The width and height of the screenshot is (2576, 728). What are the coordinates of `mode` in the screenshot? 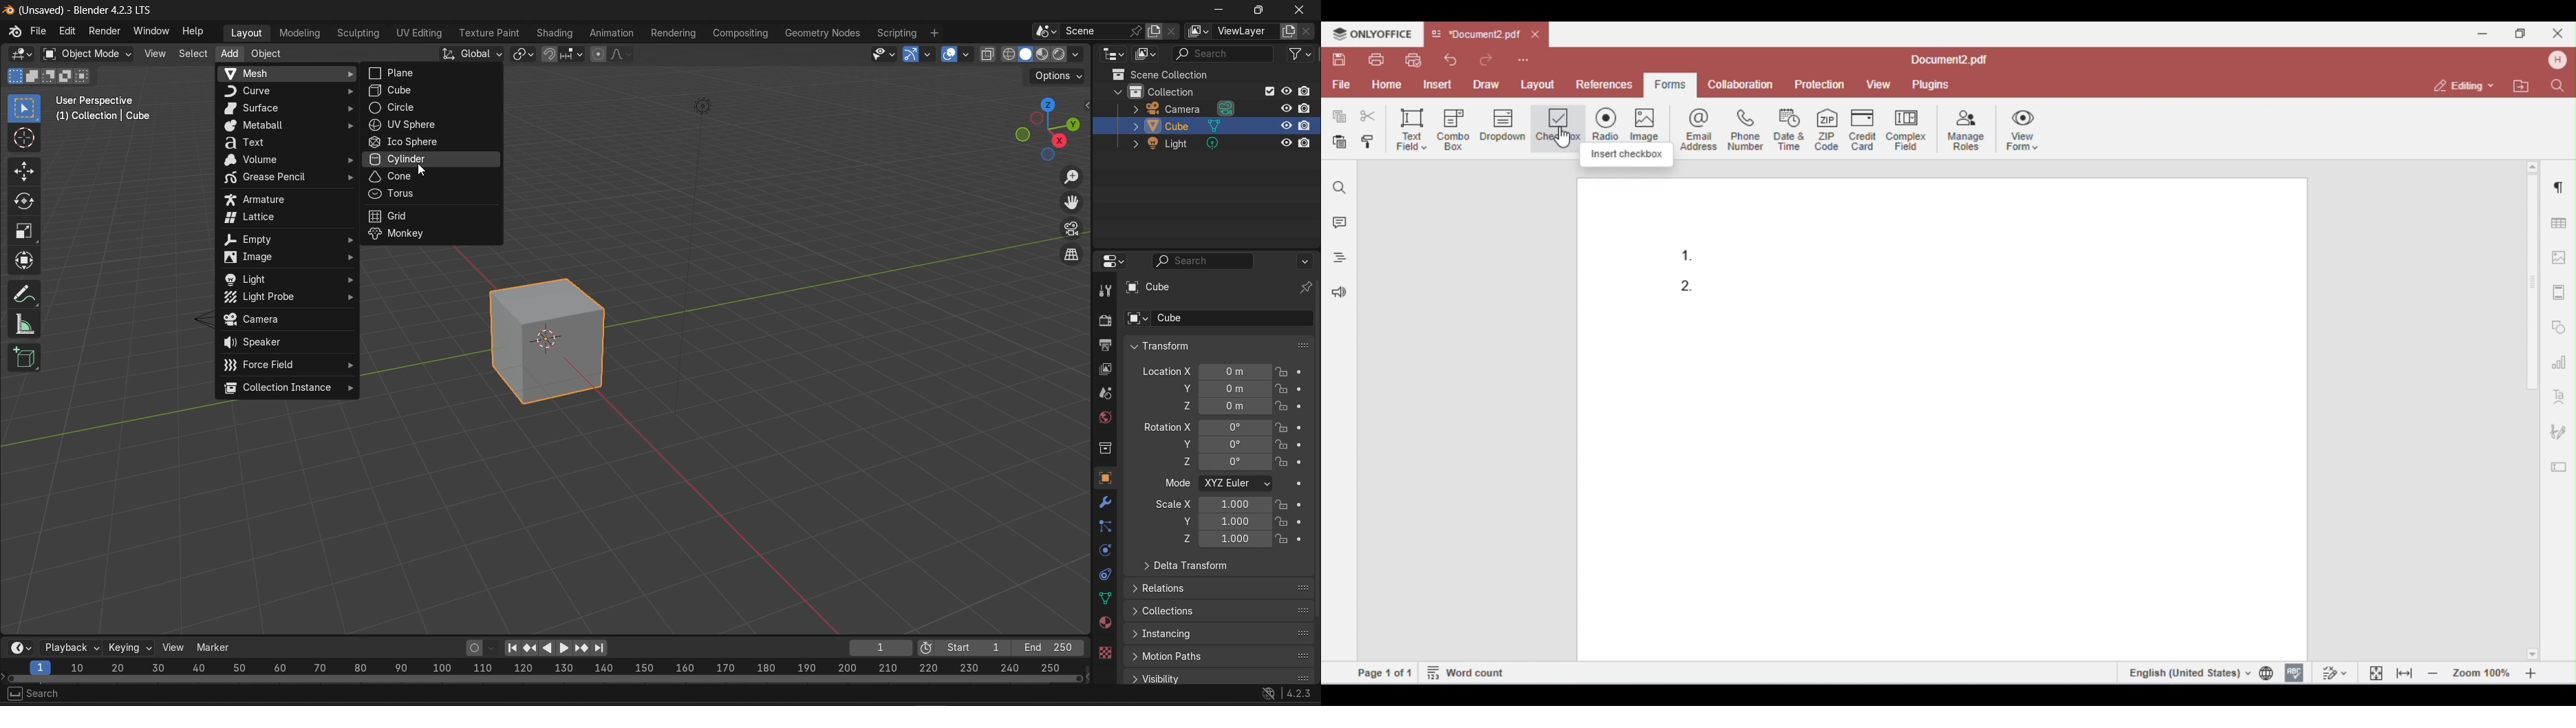 It's located at (1177, 484).